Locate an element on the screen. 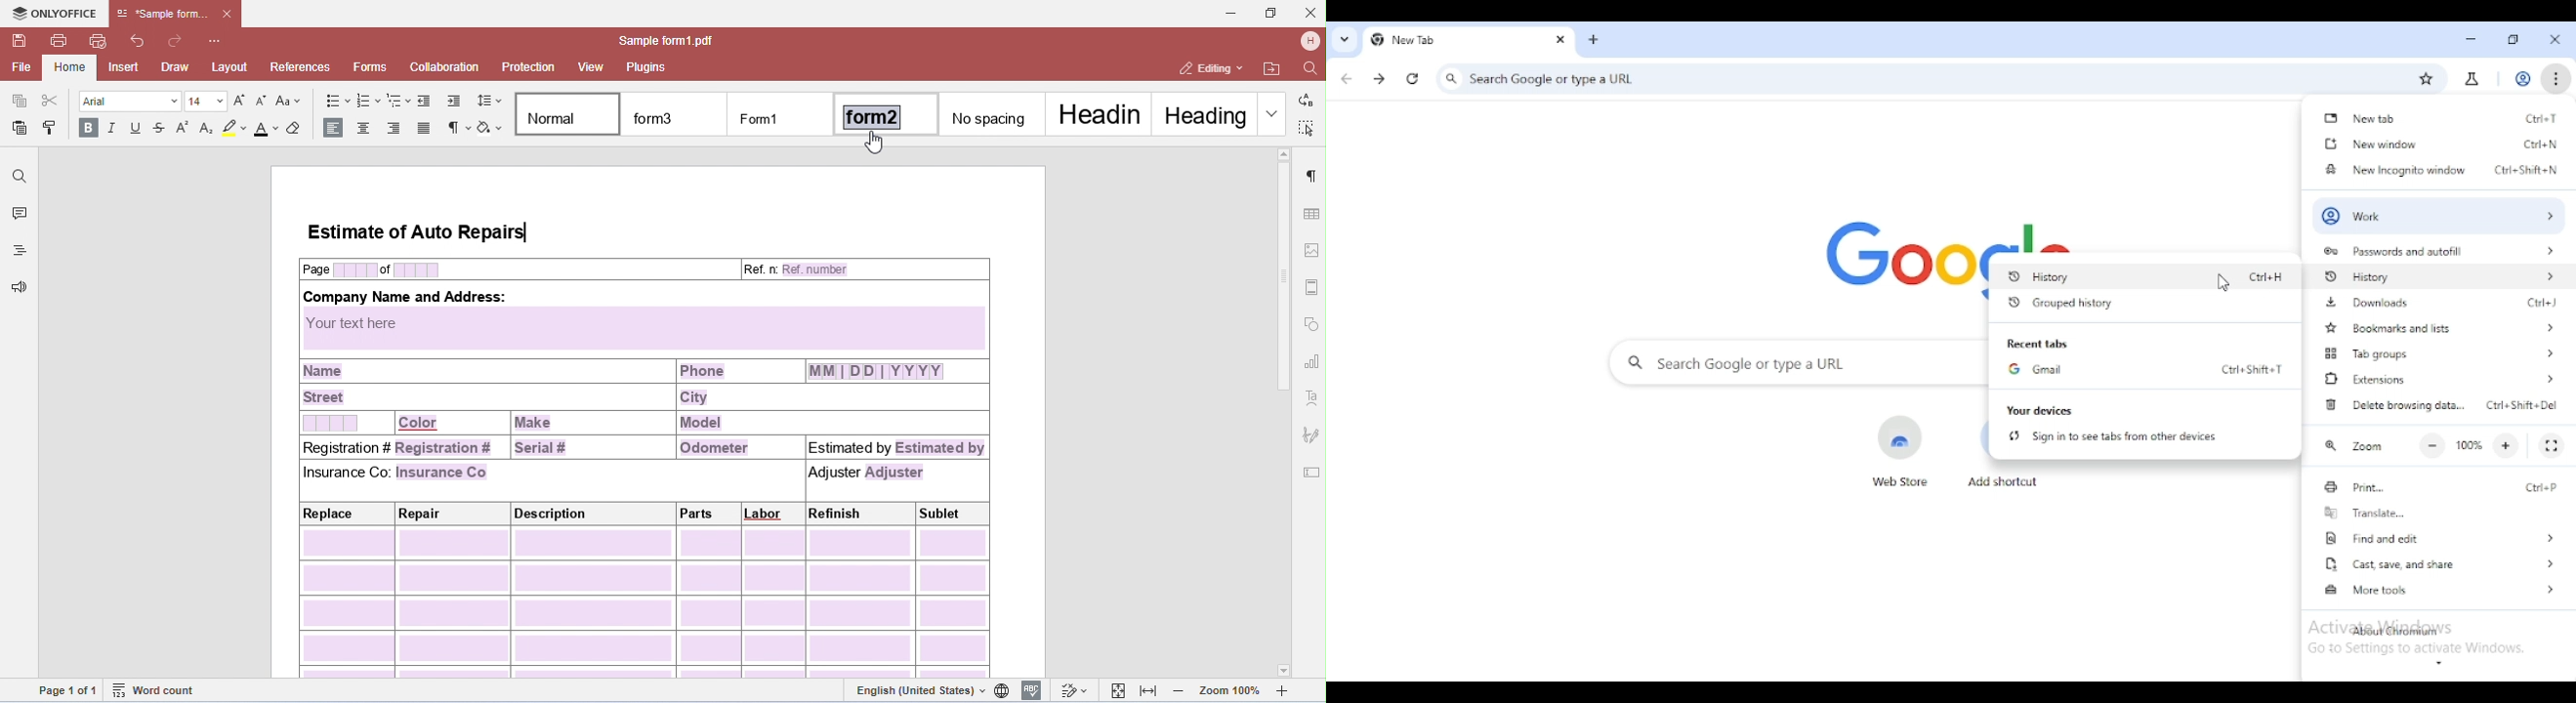 This screenshot has height=728, width=2576. tab groups is located at coordinates (2442, 353).